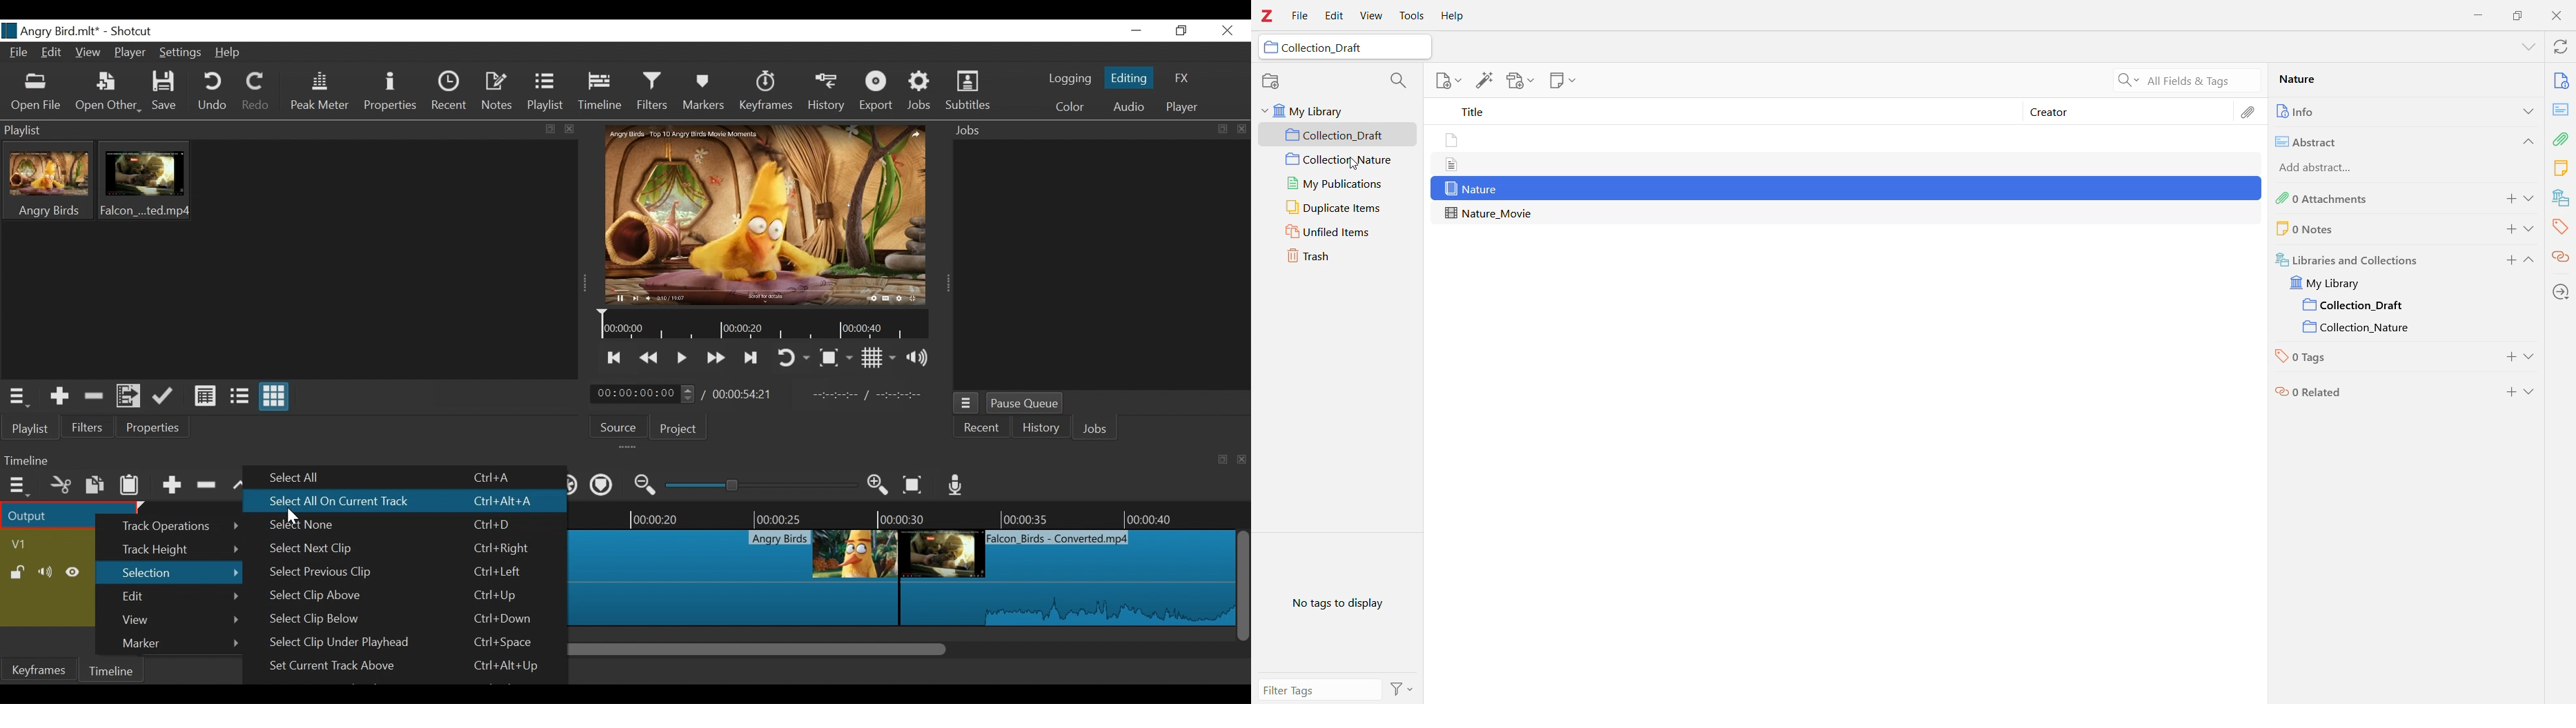 This screenshot has height=728, width=2576. What do you see at coordinates (1301, 17) in the screenshot?
I see `File` at bounding box center [1301, 17].